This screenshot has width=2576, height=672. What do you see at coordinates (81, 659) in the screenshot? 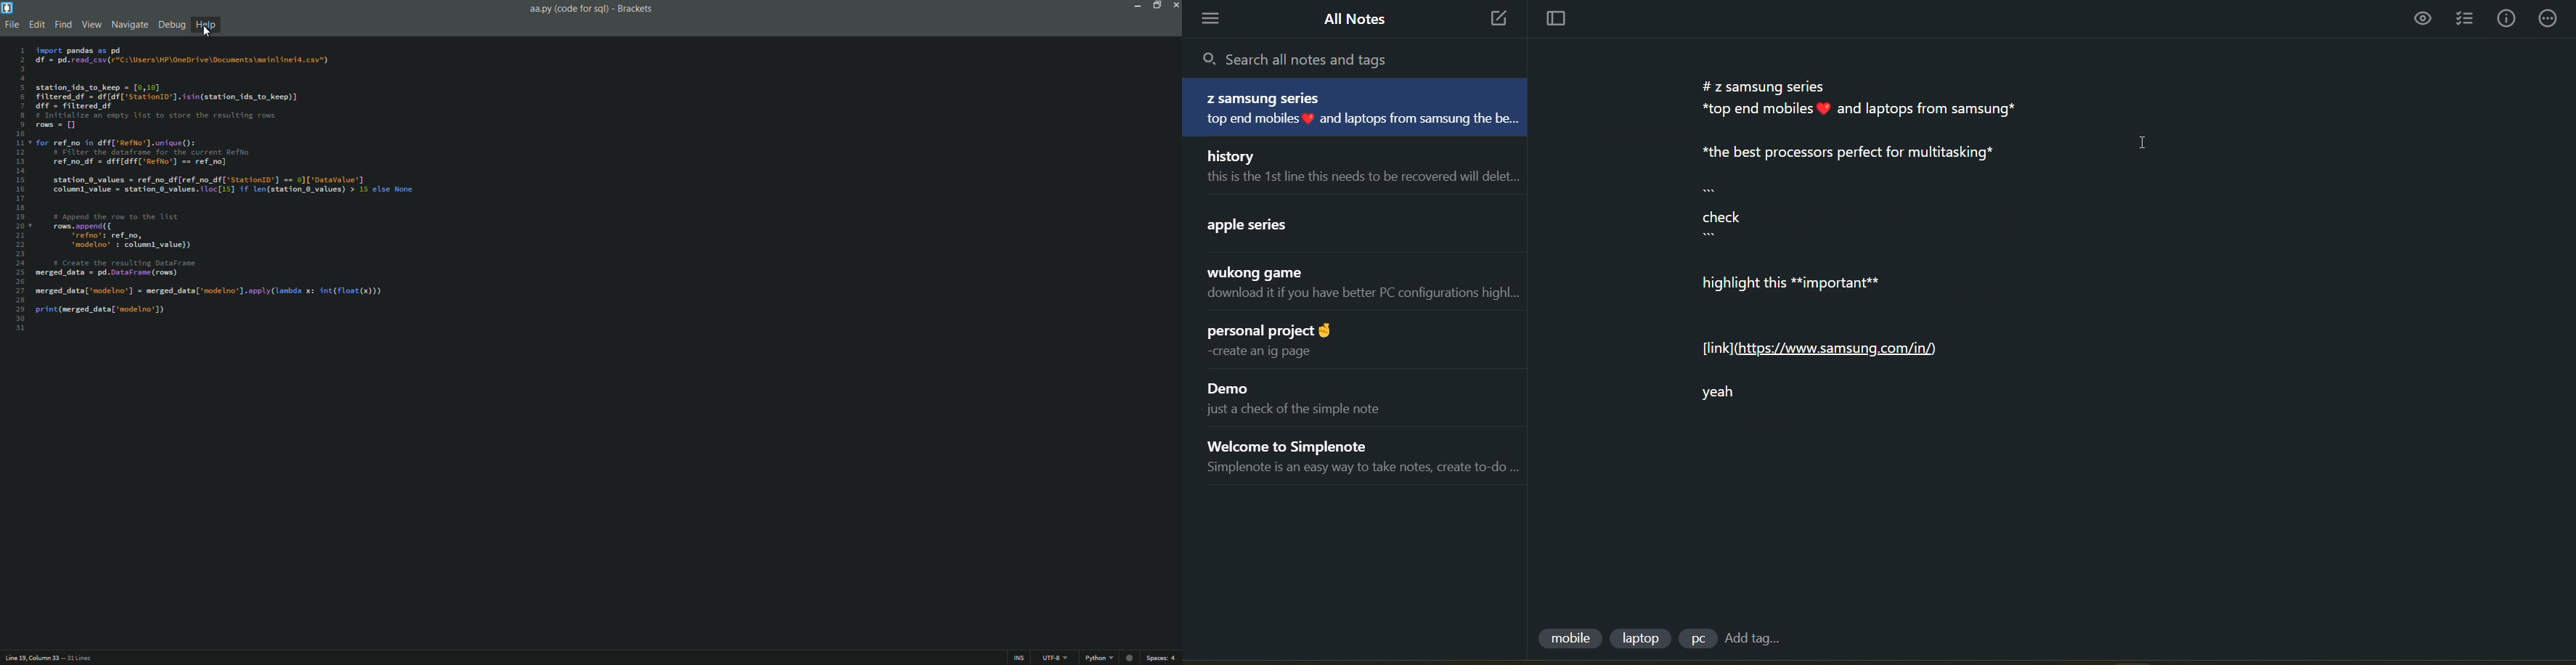
I see `number of lines` at bounding box center [81, 659].